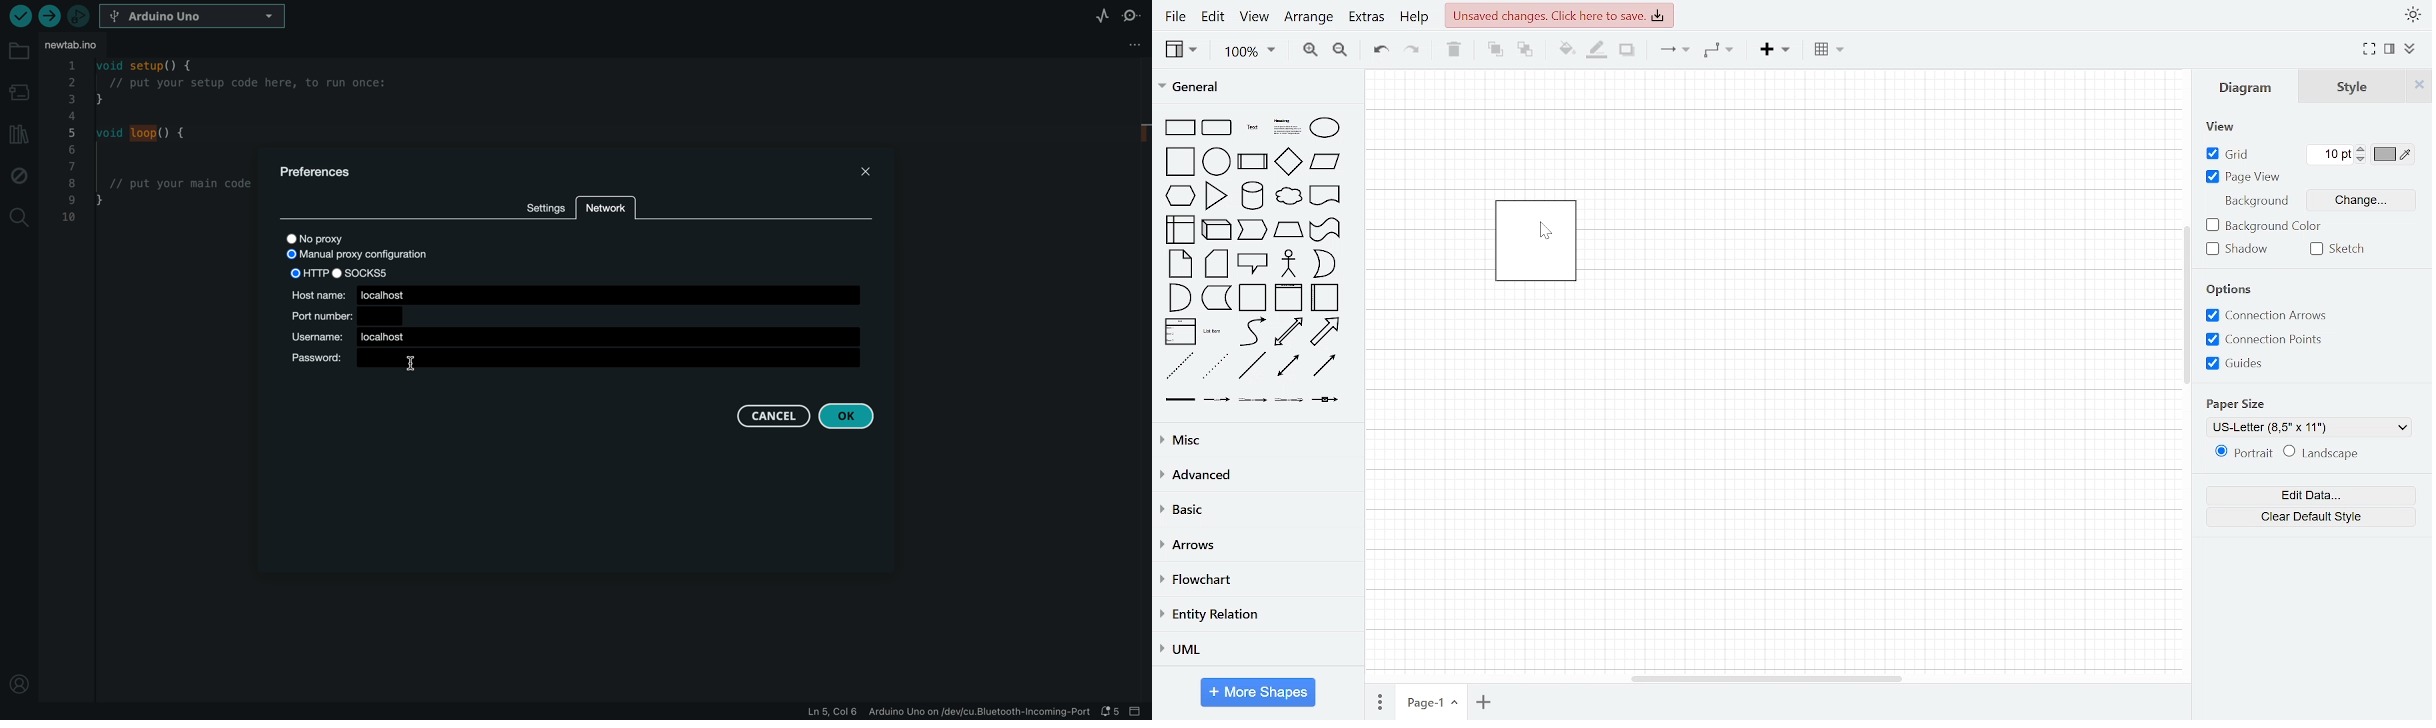 The width and height of the screenshot is (2436, 728). Describe the element at coordinates (2346, 249) in the screenshot. I see `sketch` at that location.